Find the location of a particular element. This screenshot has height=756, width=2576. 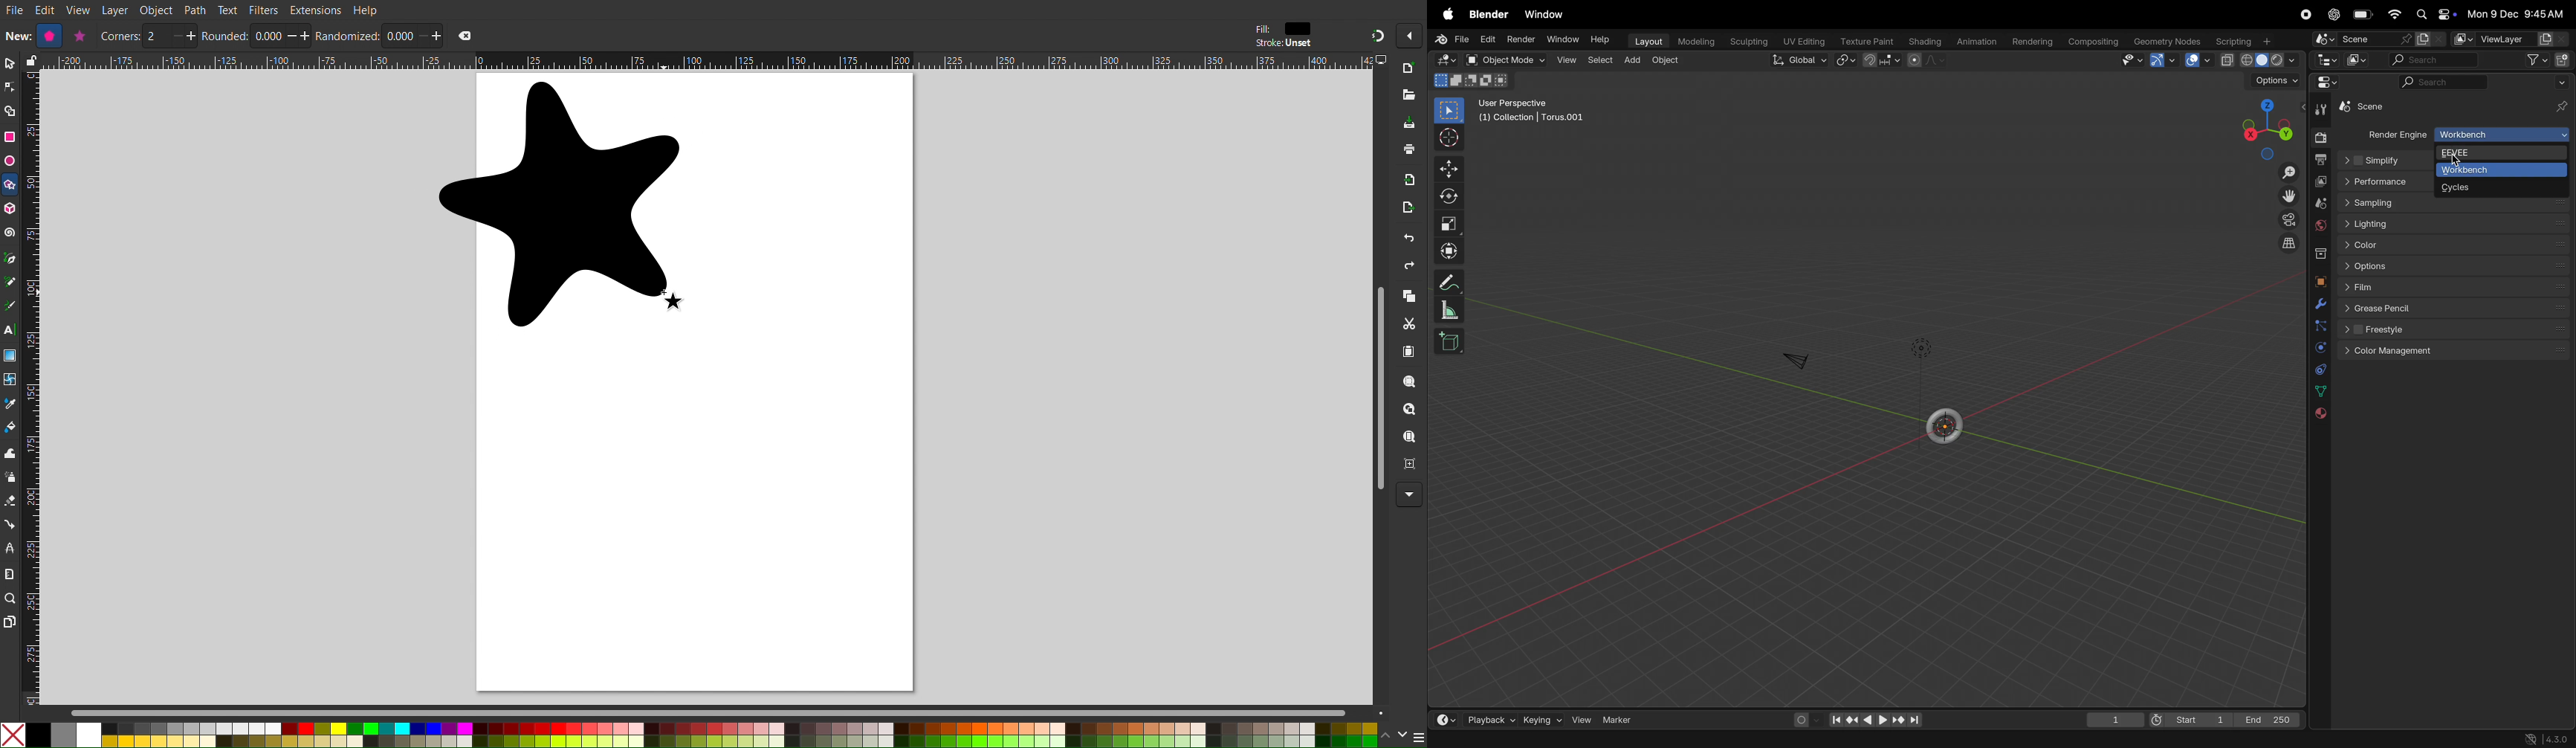

new scene is located at coordinates (2430, 38).